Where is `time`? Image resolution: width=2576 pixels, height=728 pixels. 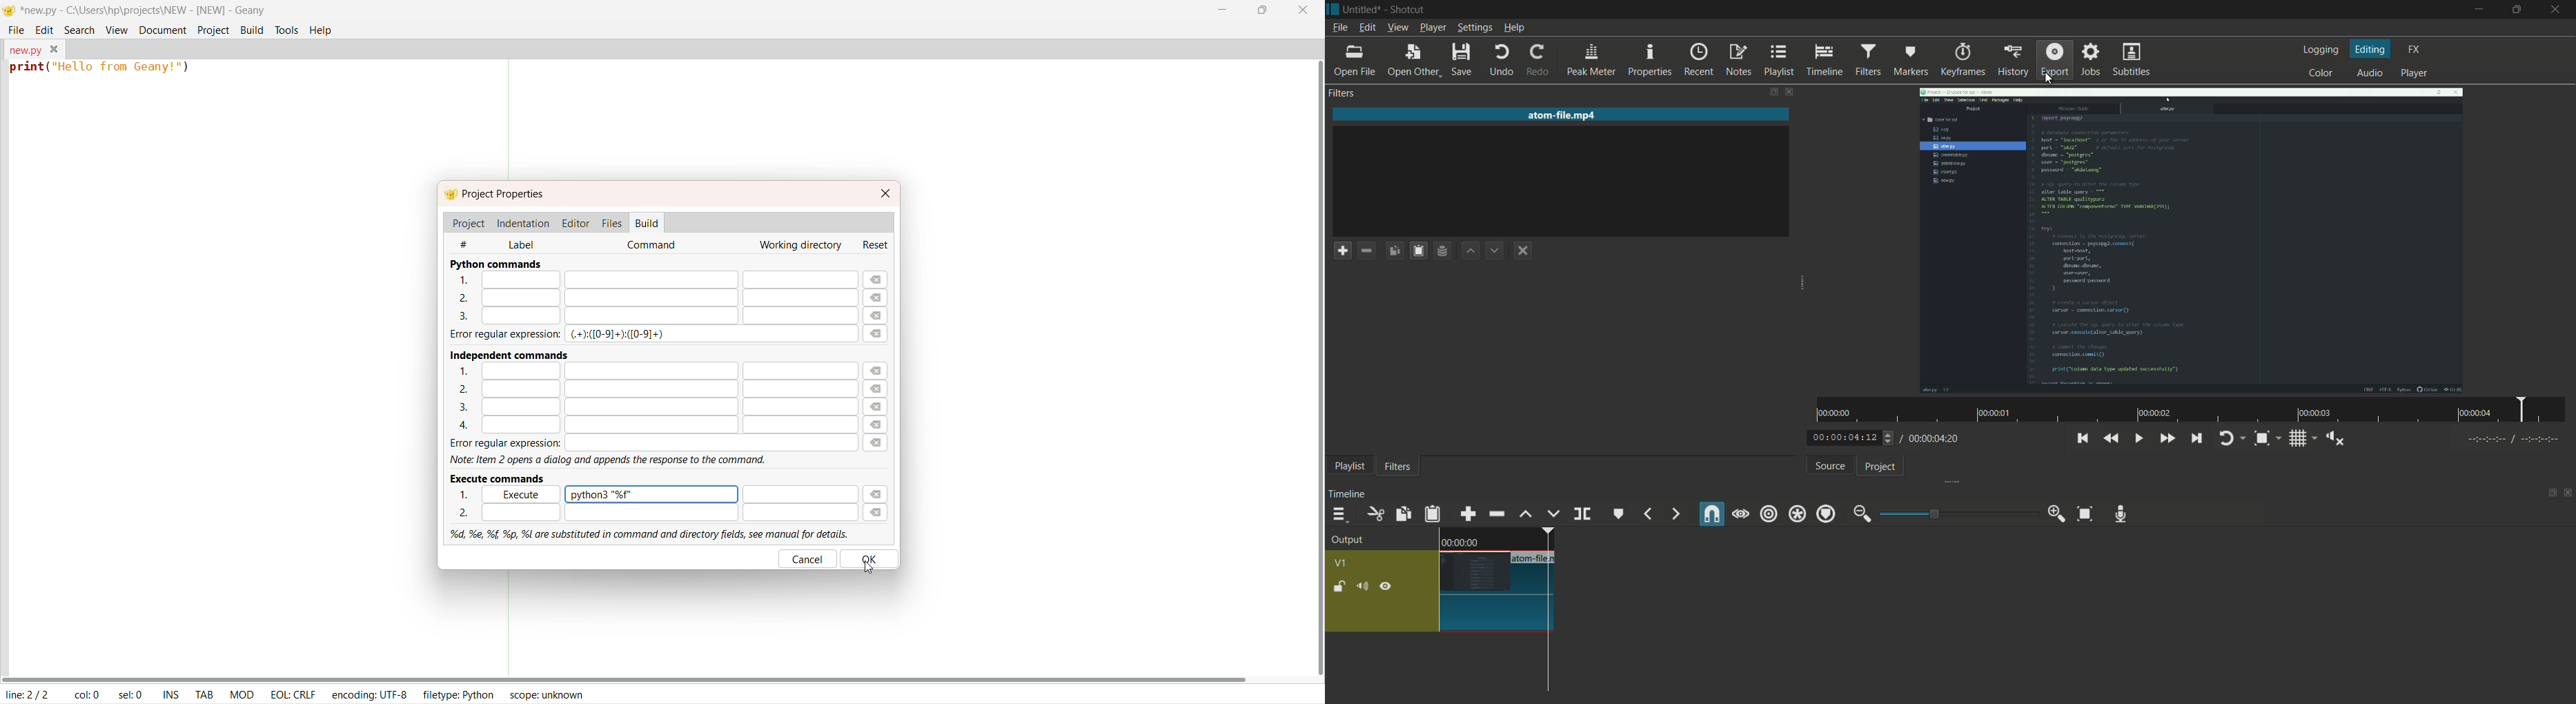 time is located at coordinates (1460, 542).